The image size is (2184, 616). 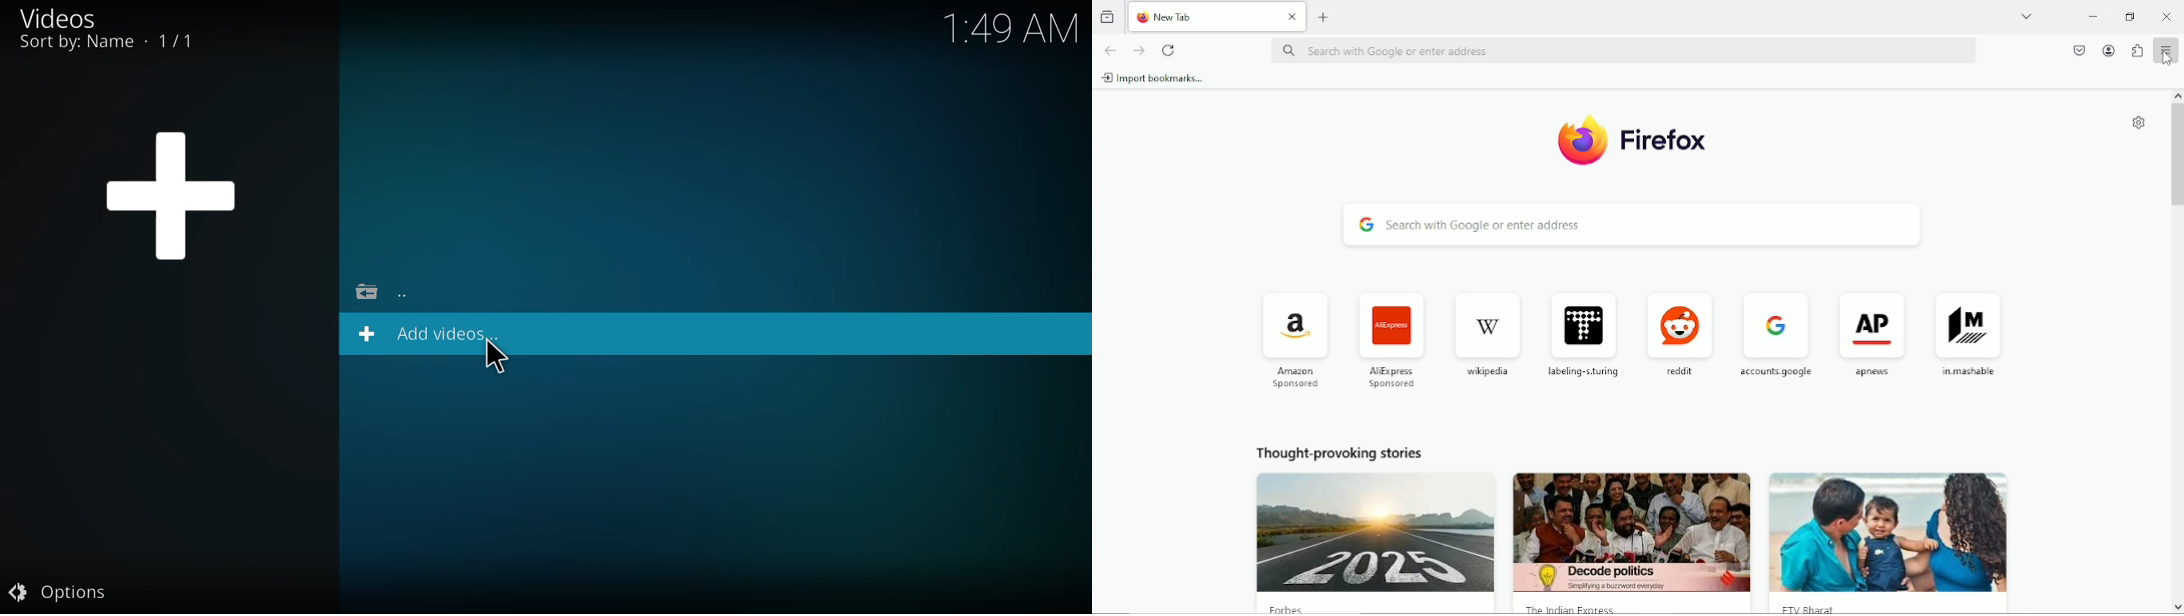 I want to click on thought provoking stories, so click(x=1339, y=452).